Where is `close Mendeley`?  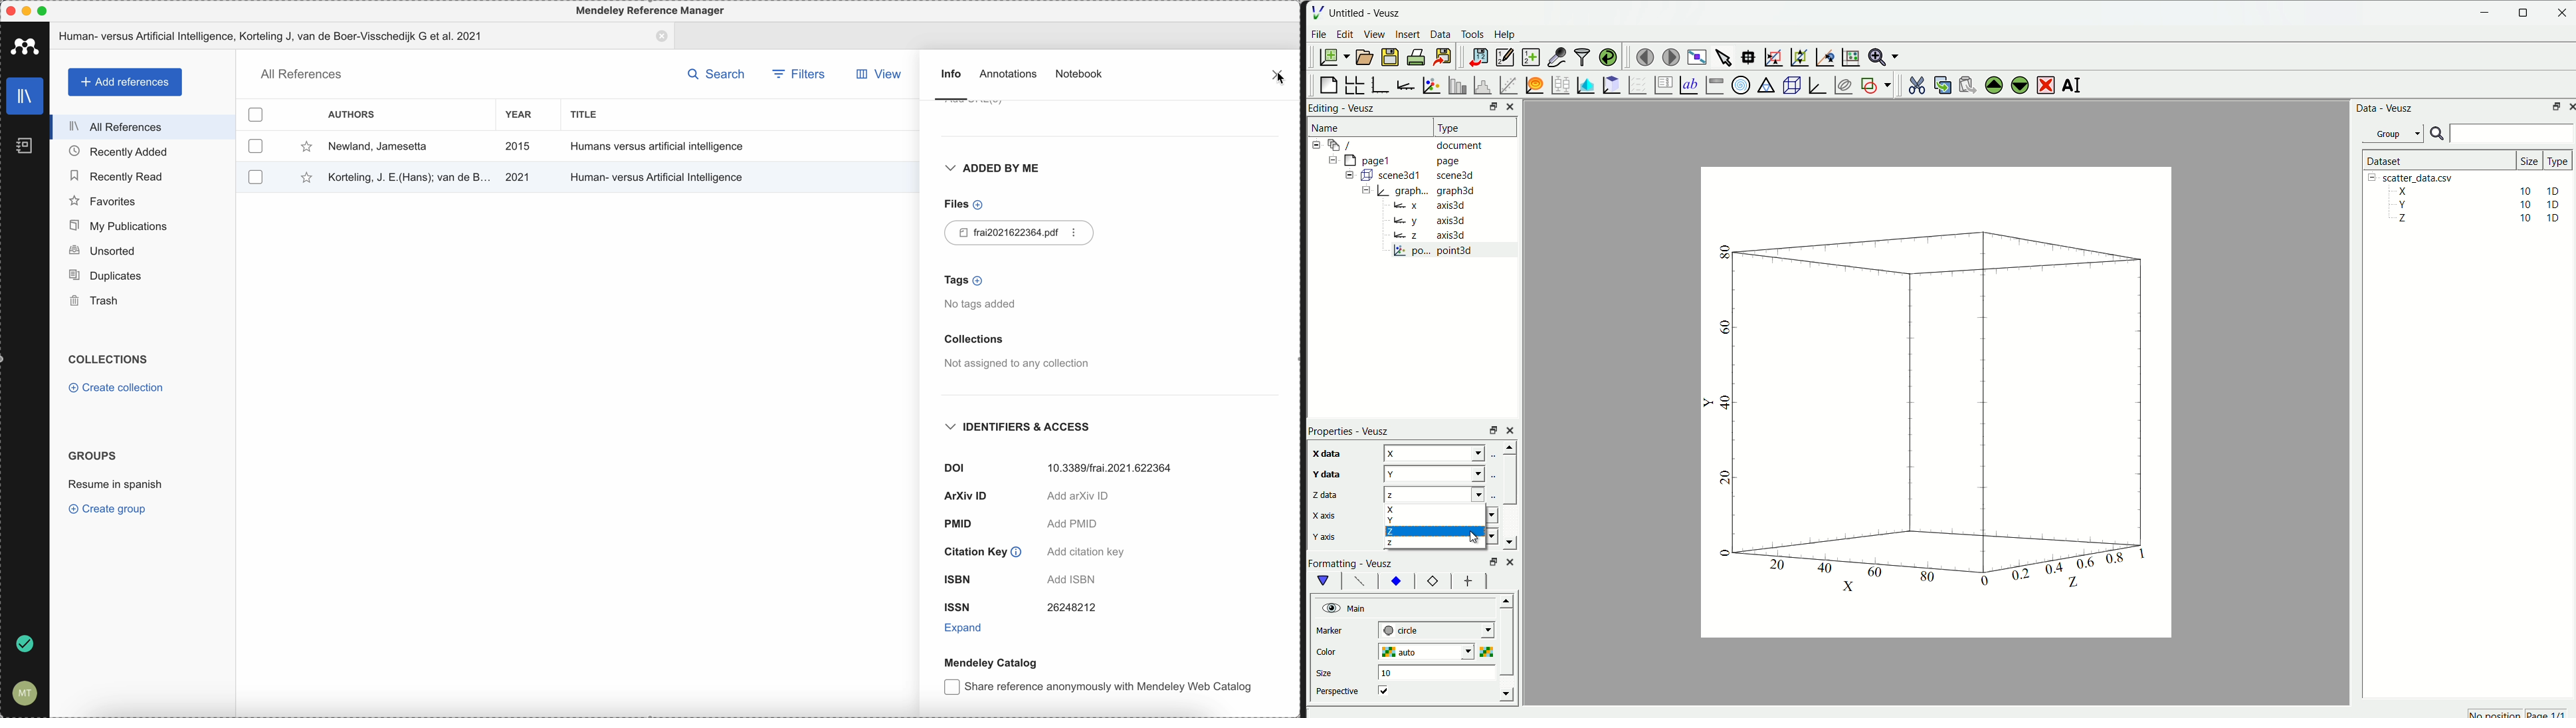
close Mendeley is located at coordinates (10, 10).